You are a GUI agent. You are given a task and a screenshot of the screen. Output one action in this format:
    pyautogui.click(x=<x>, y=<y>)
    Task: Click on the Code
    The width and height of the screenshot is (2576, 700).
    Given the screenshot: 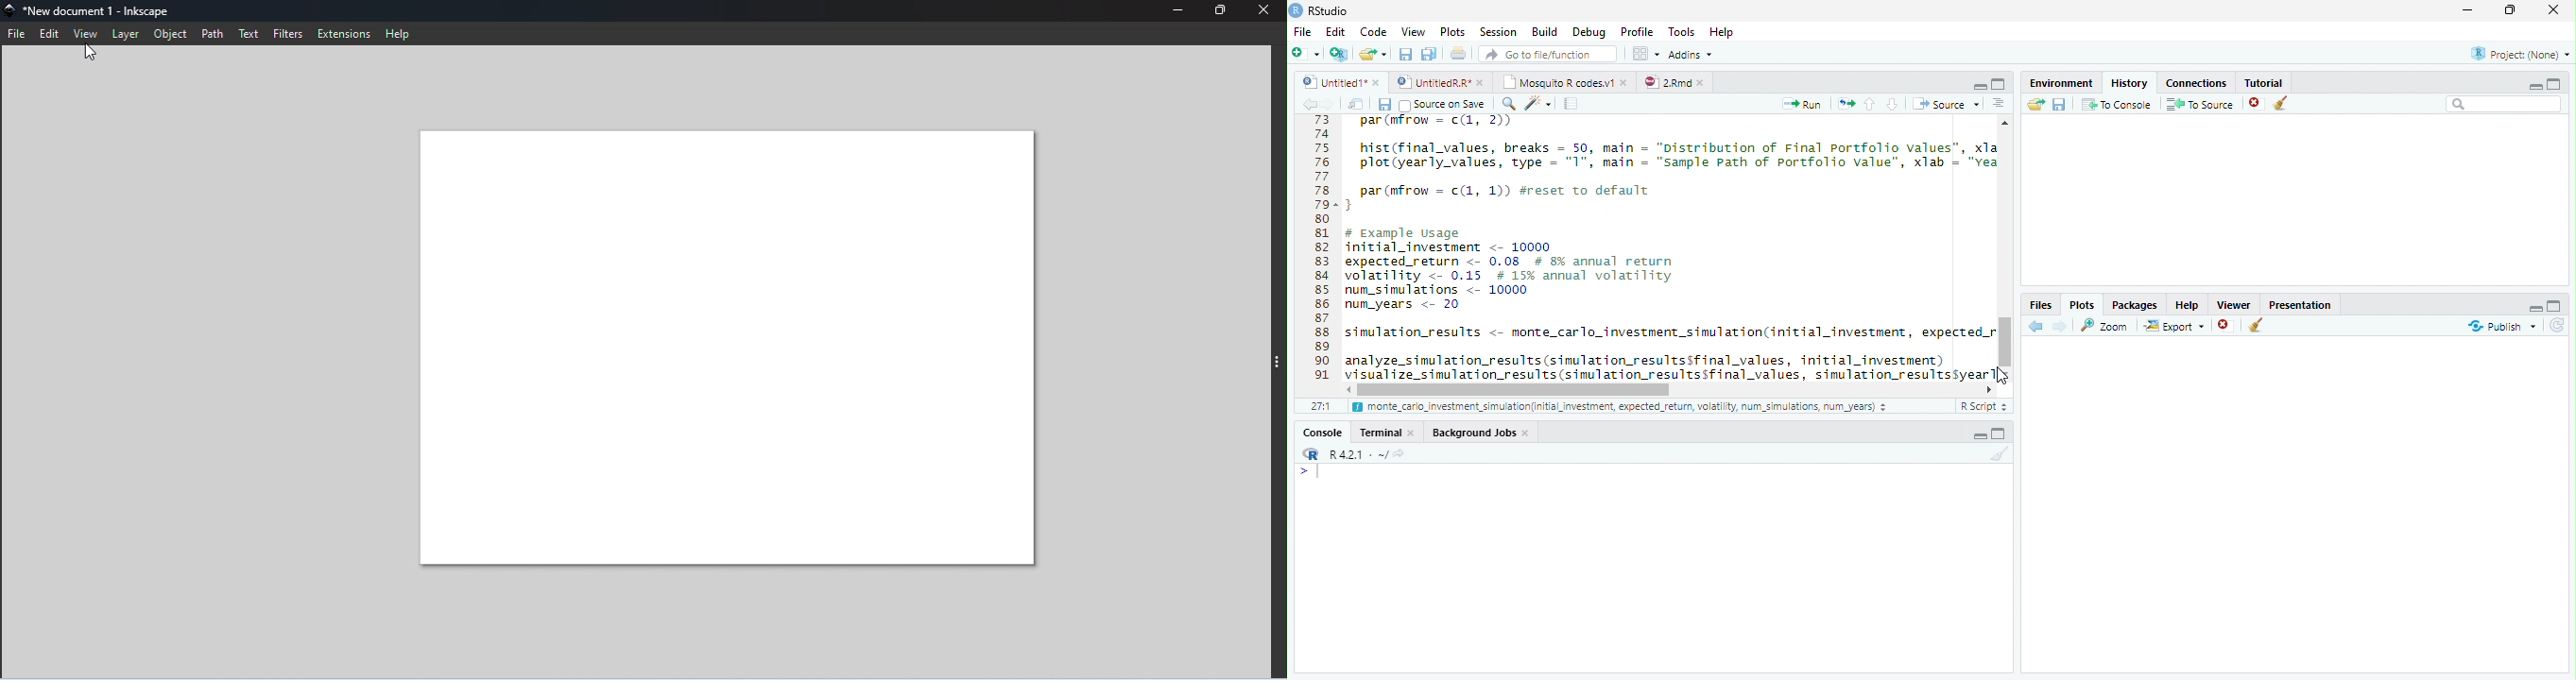 What is the action you would take?
    pyautogui.click(x=1371, y=31)
    